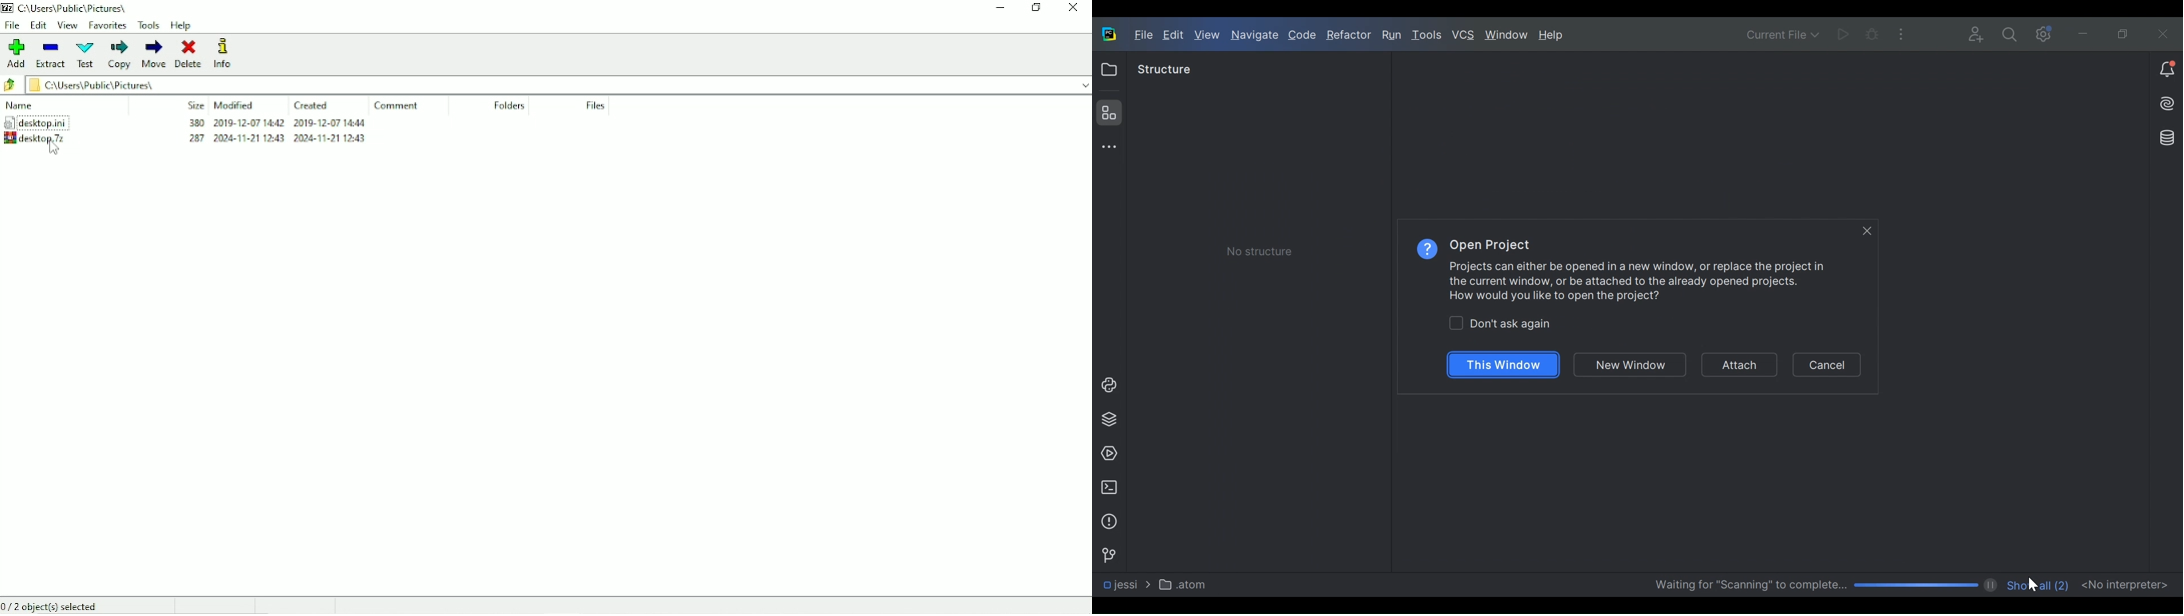  Describe the element at coordinates (51, 54) in the screenshot. I see `Extract` at that location.